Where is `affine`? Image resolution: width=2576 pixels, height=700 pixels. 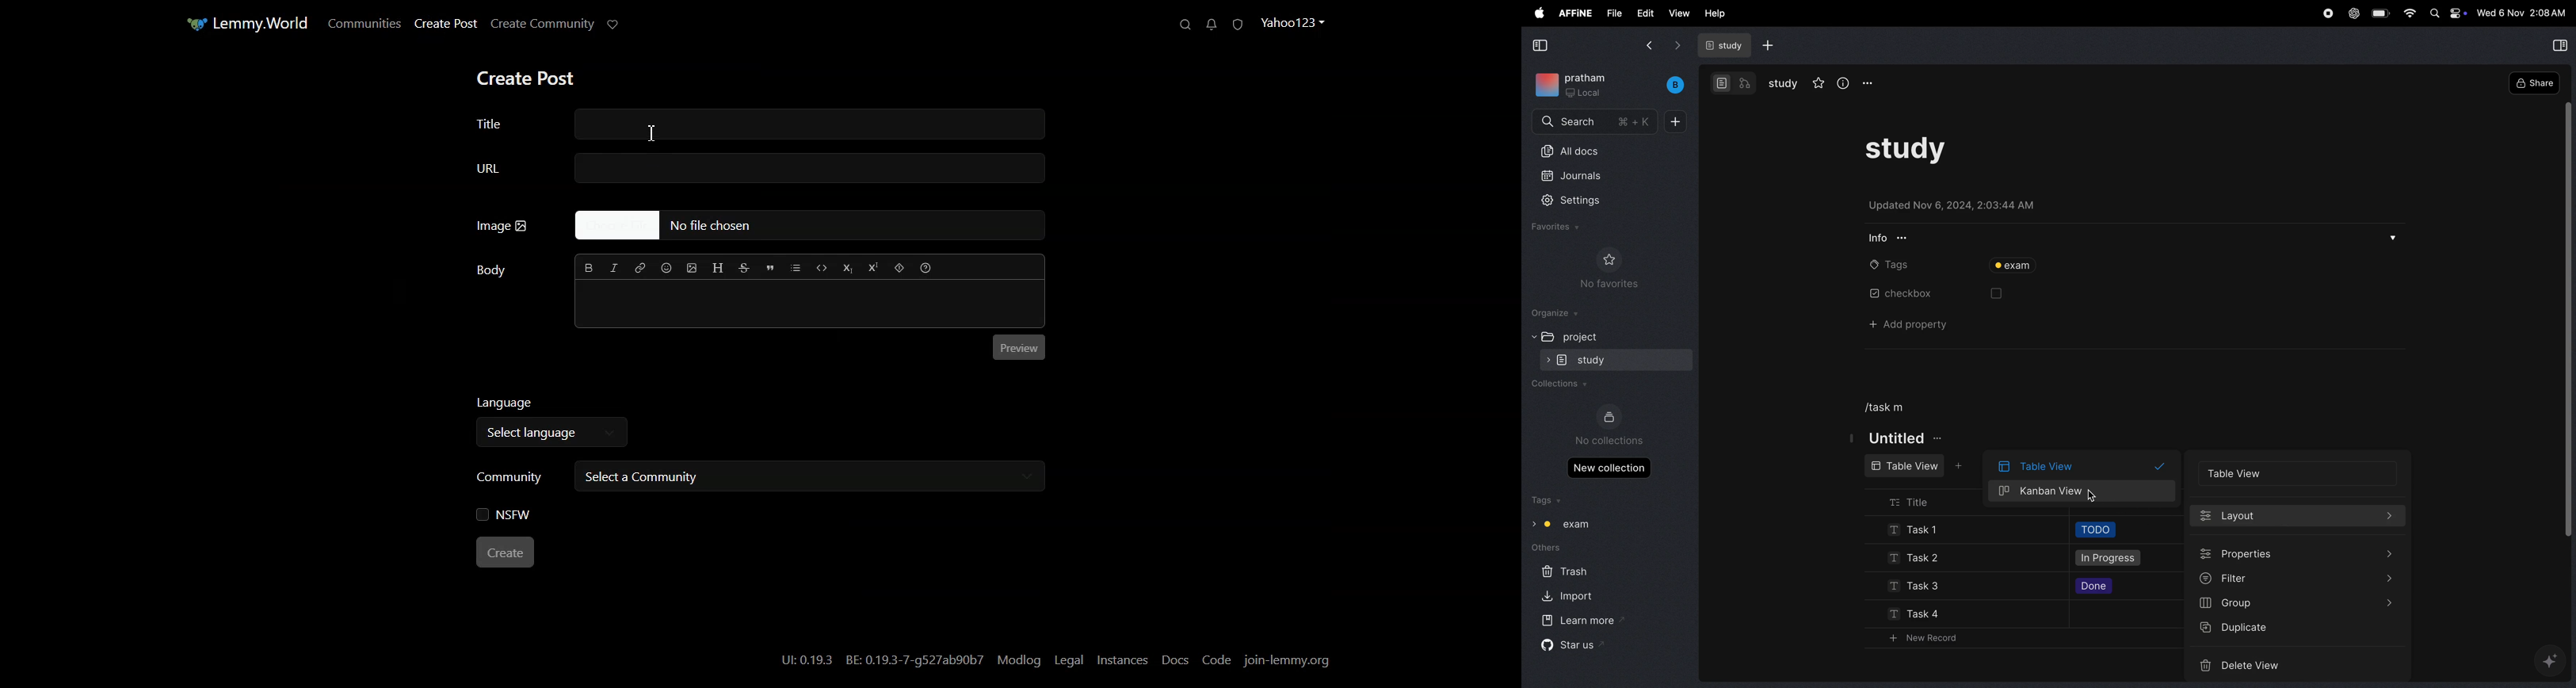
affine is located at coordinates (1574, 13).